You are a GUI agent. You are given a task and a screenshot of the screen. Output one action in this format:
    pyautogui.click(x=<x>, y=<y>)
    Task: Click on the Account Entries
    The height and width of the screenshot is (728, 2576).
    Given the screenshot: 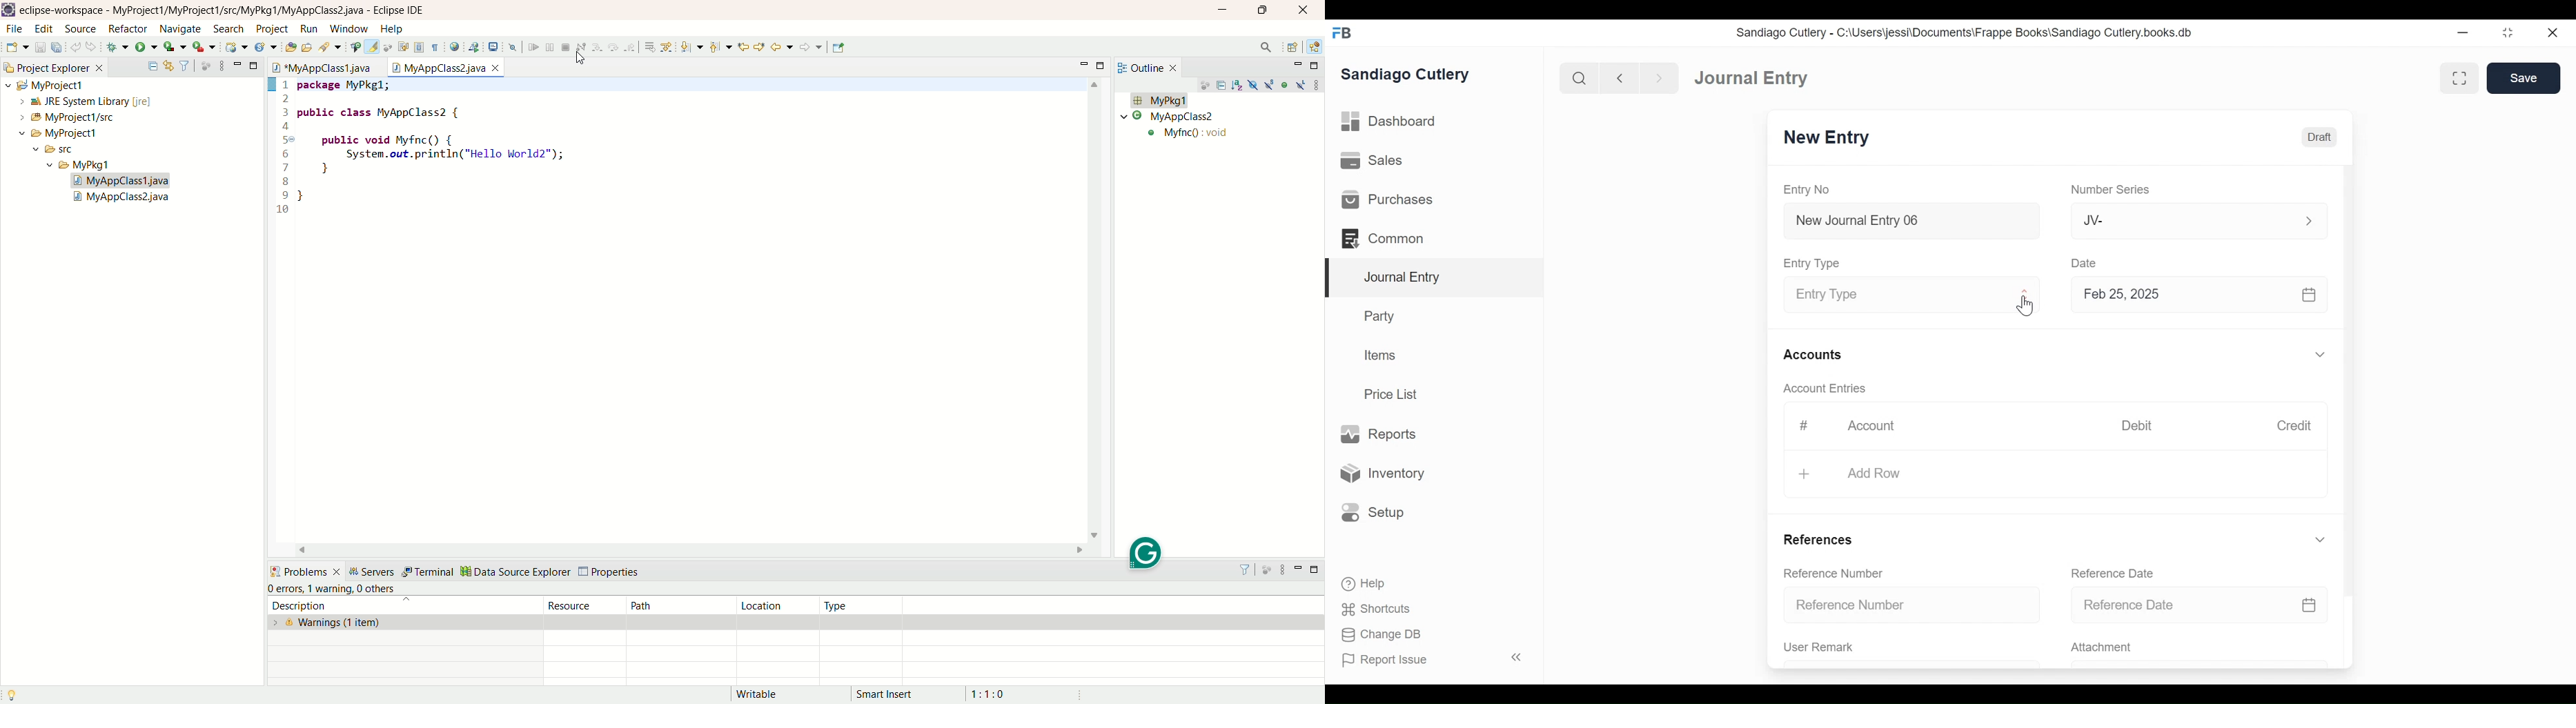 What is the action you would take?
    pyautogui.click(x=1828, y=389)
    